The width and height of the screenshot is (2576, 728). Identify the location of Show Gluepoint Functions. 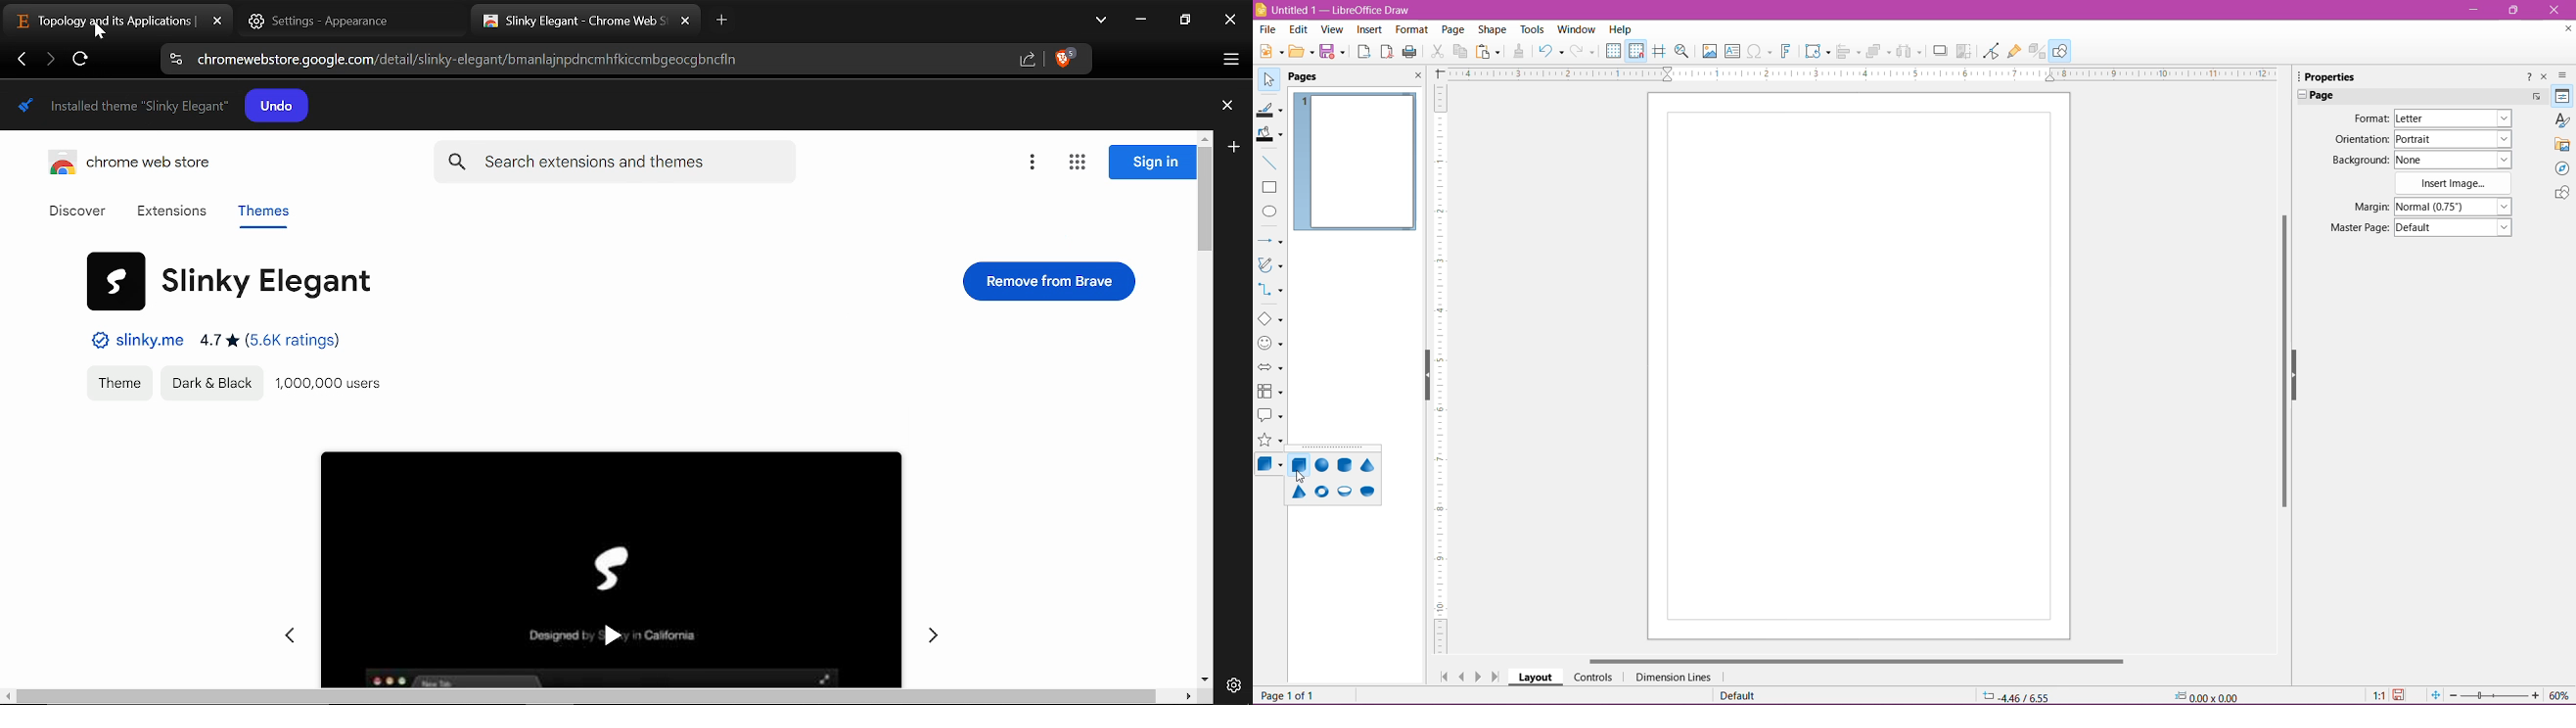
(2015, 52).